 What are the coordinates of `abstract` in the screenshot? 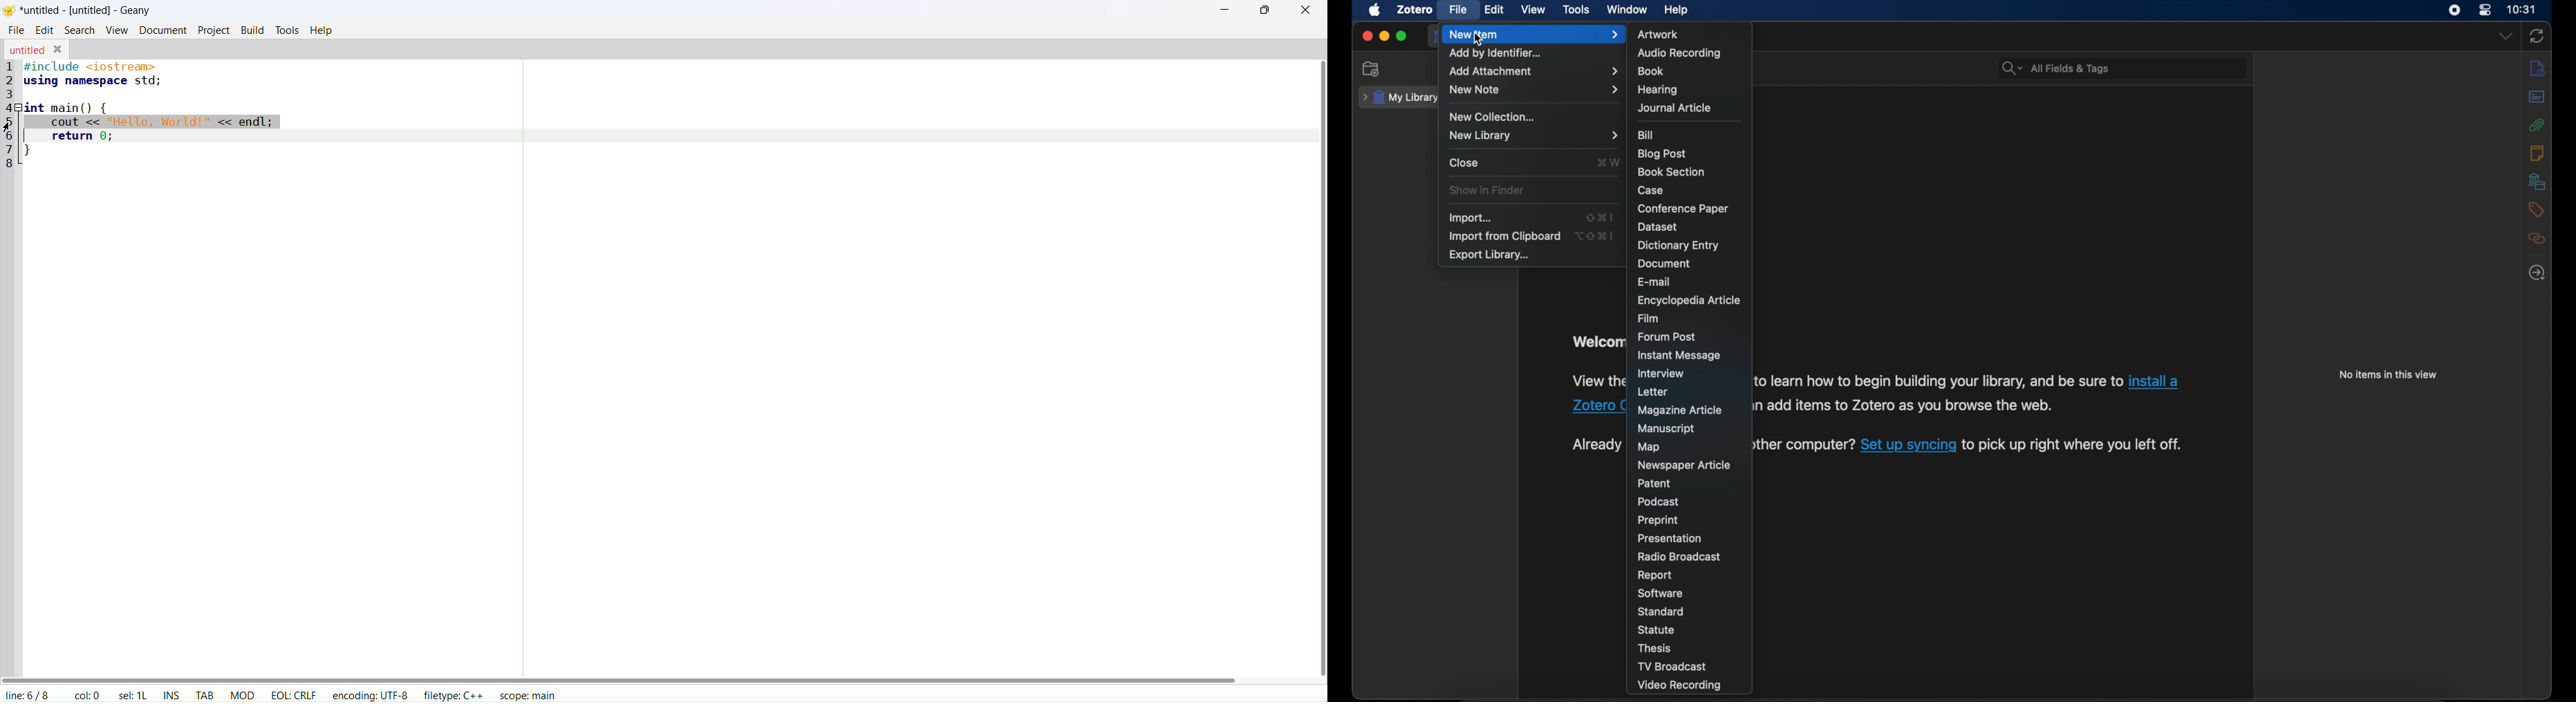 It's located at (2537, 97).